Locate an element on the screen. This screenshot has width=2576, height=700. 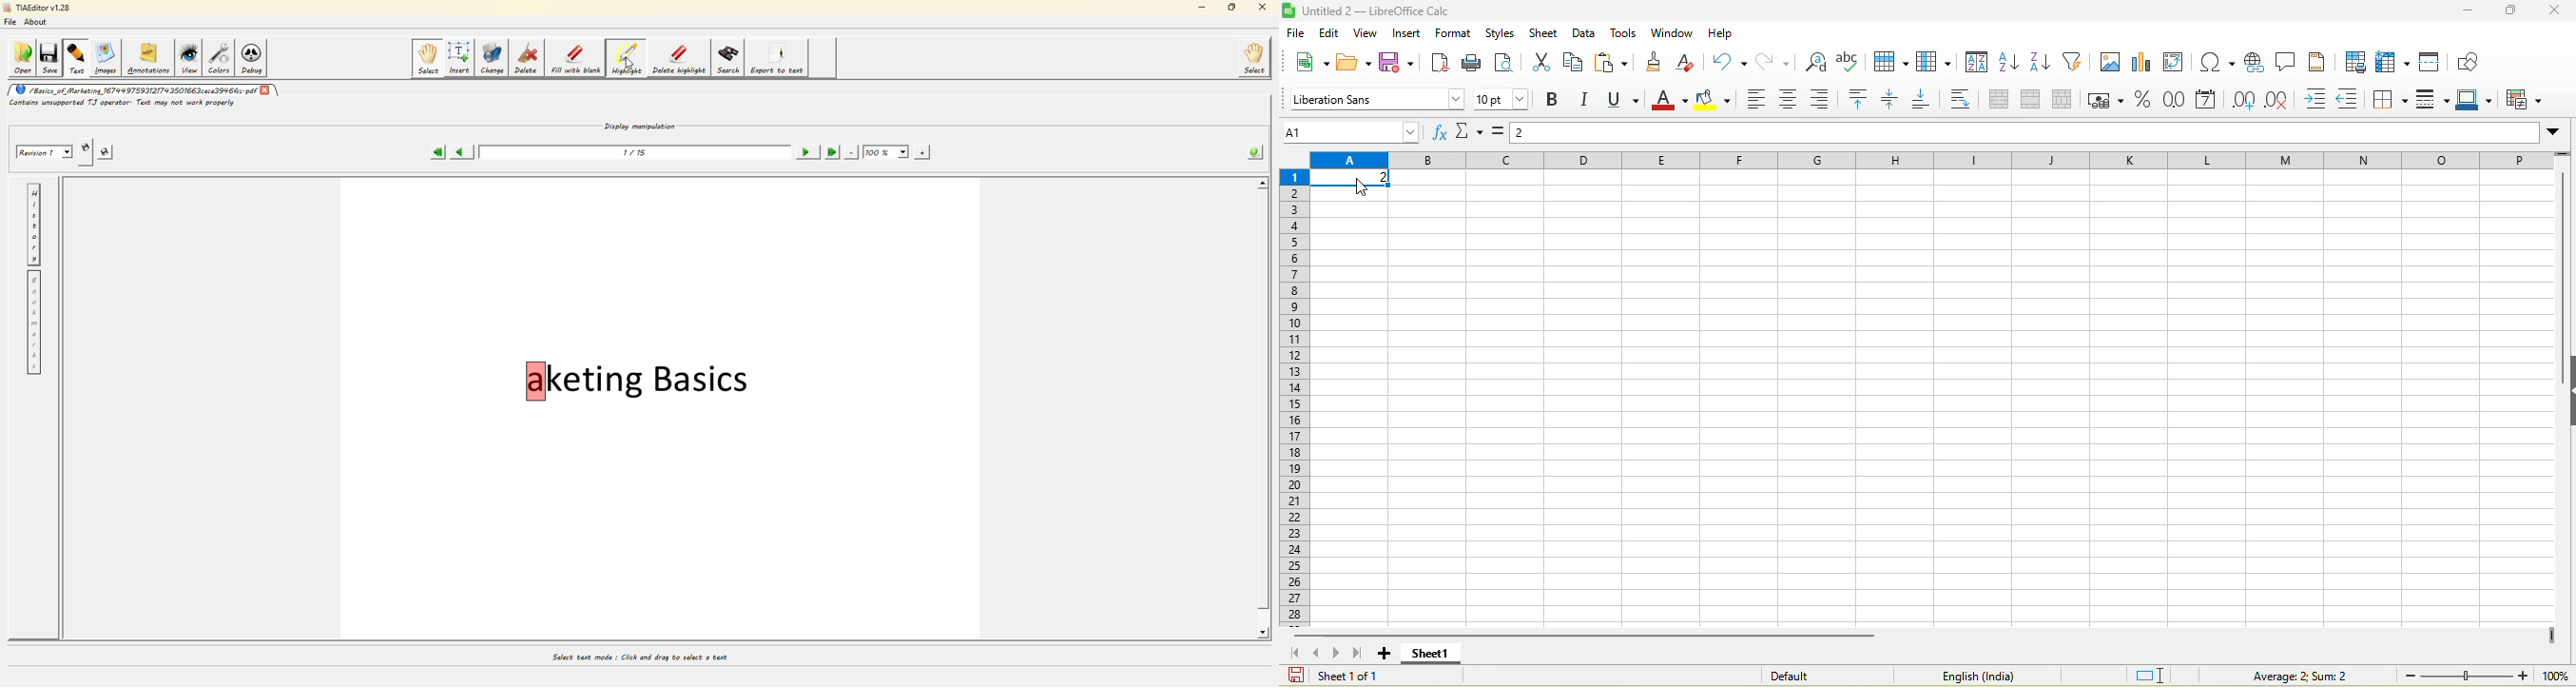
font style is located at coordinates (1374, 98).